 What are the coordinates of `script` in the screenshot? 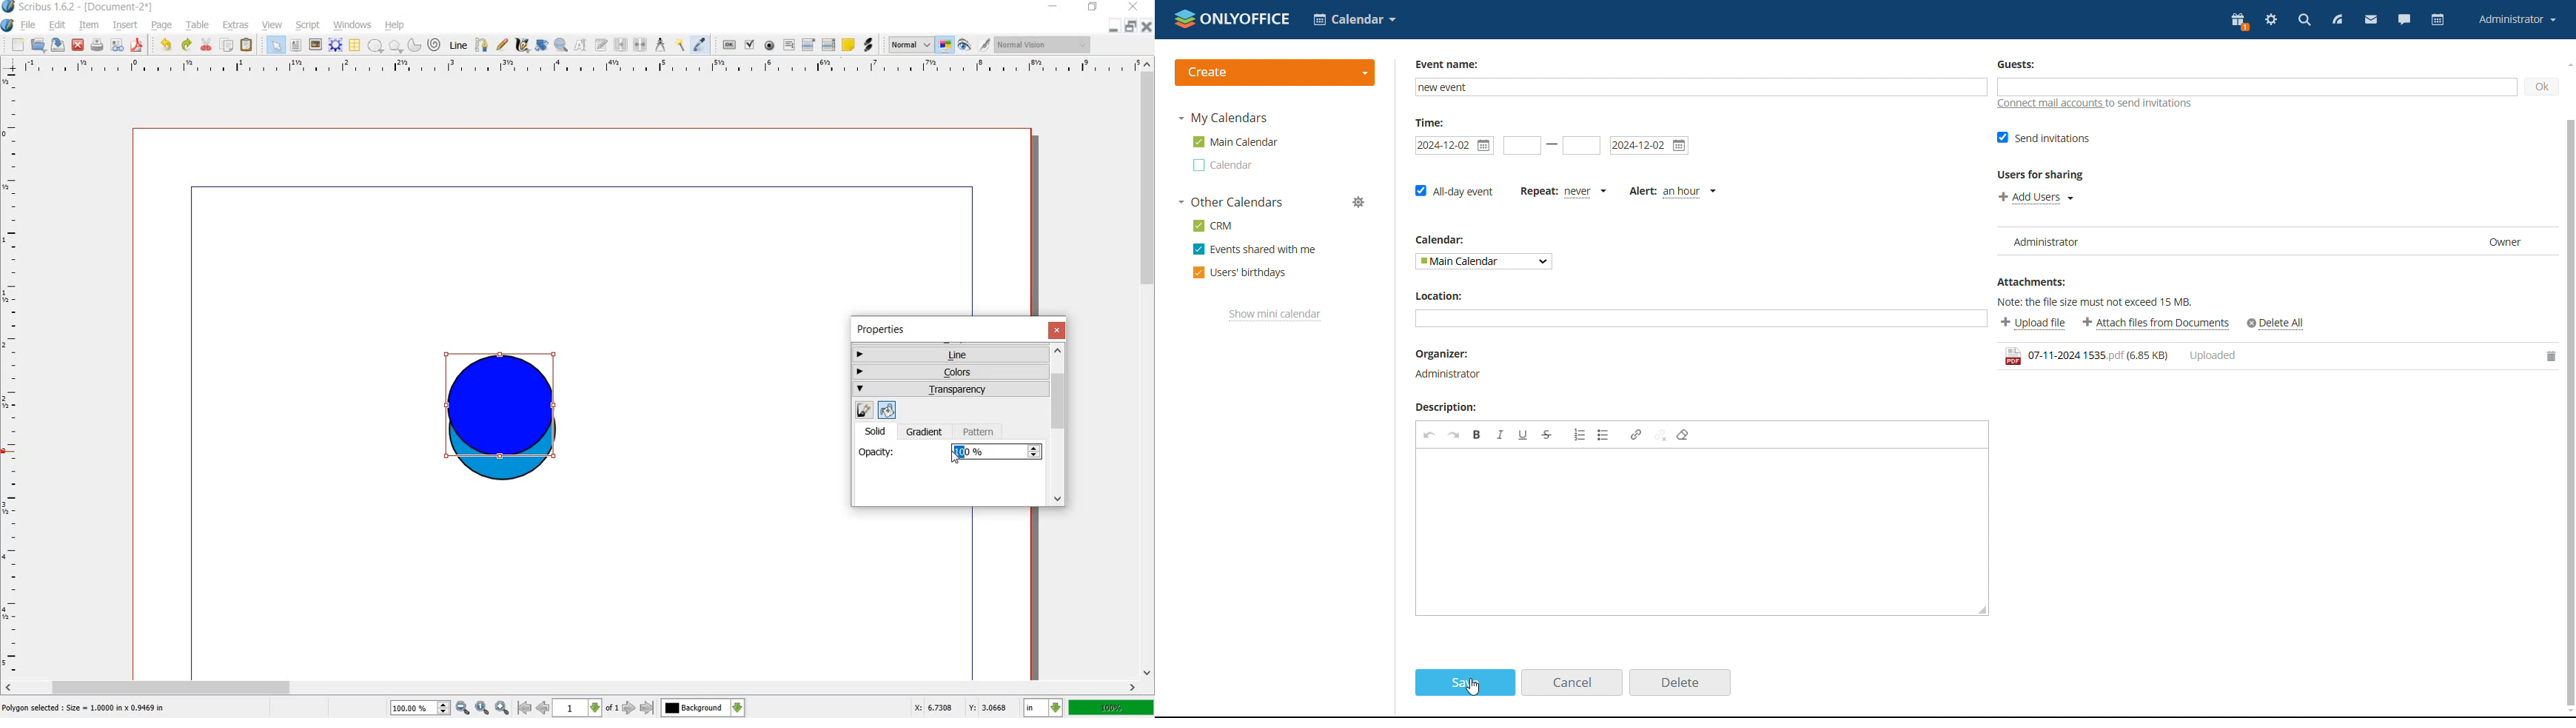 It's located at (308, 25).